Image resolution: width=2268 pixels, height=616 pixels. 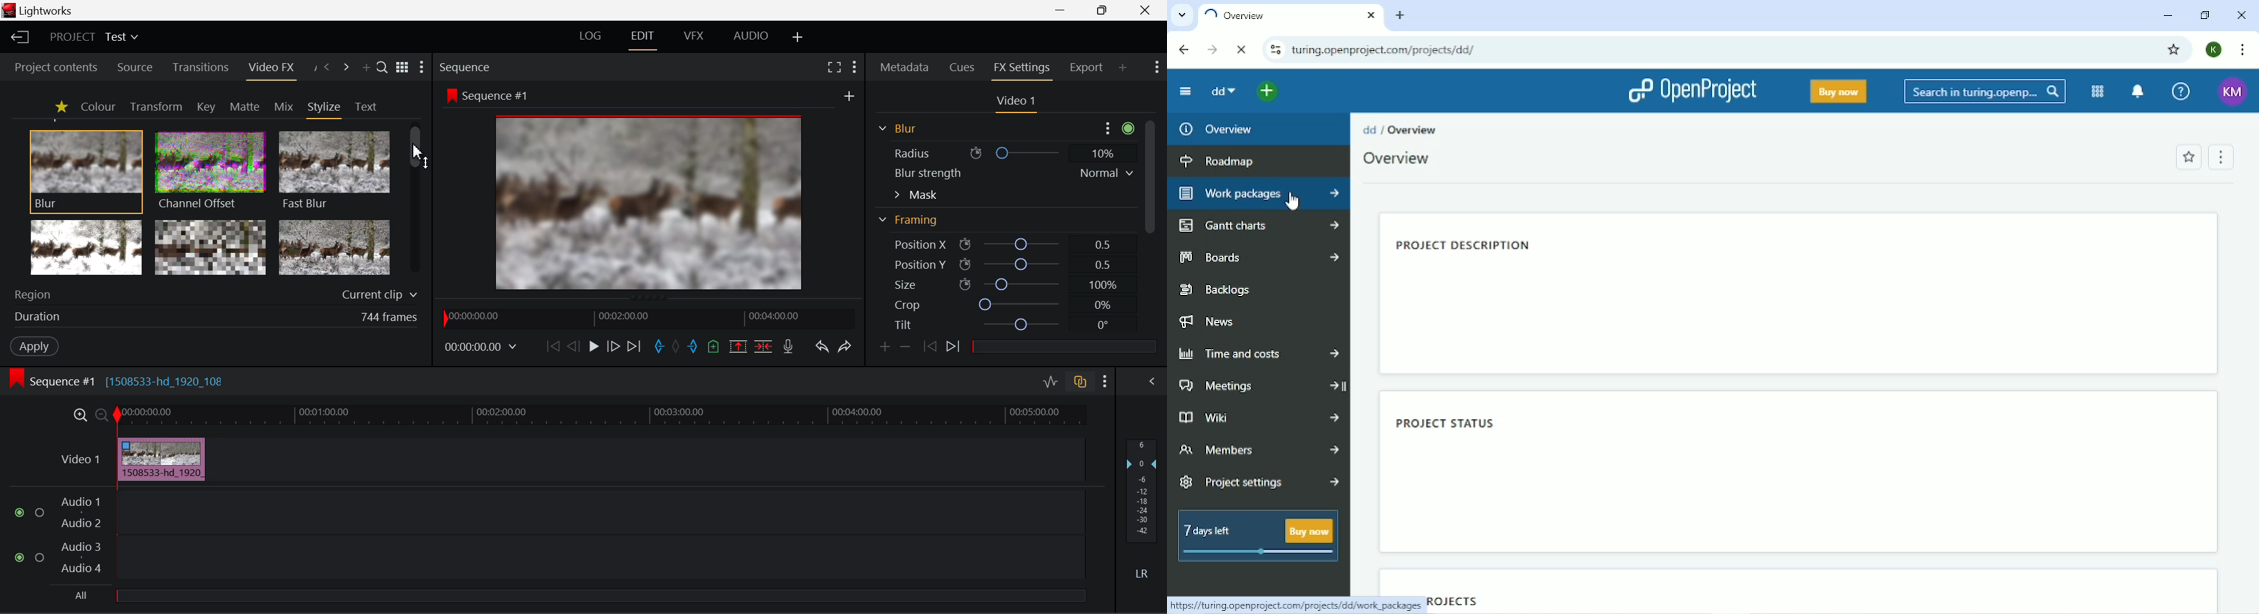 I want to click on Search, so click(x=383, y=69).